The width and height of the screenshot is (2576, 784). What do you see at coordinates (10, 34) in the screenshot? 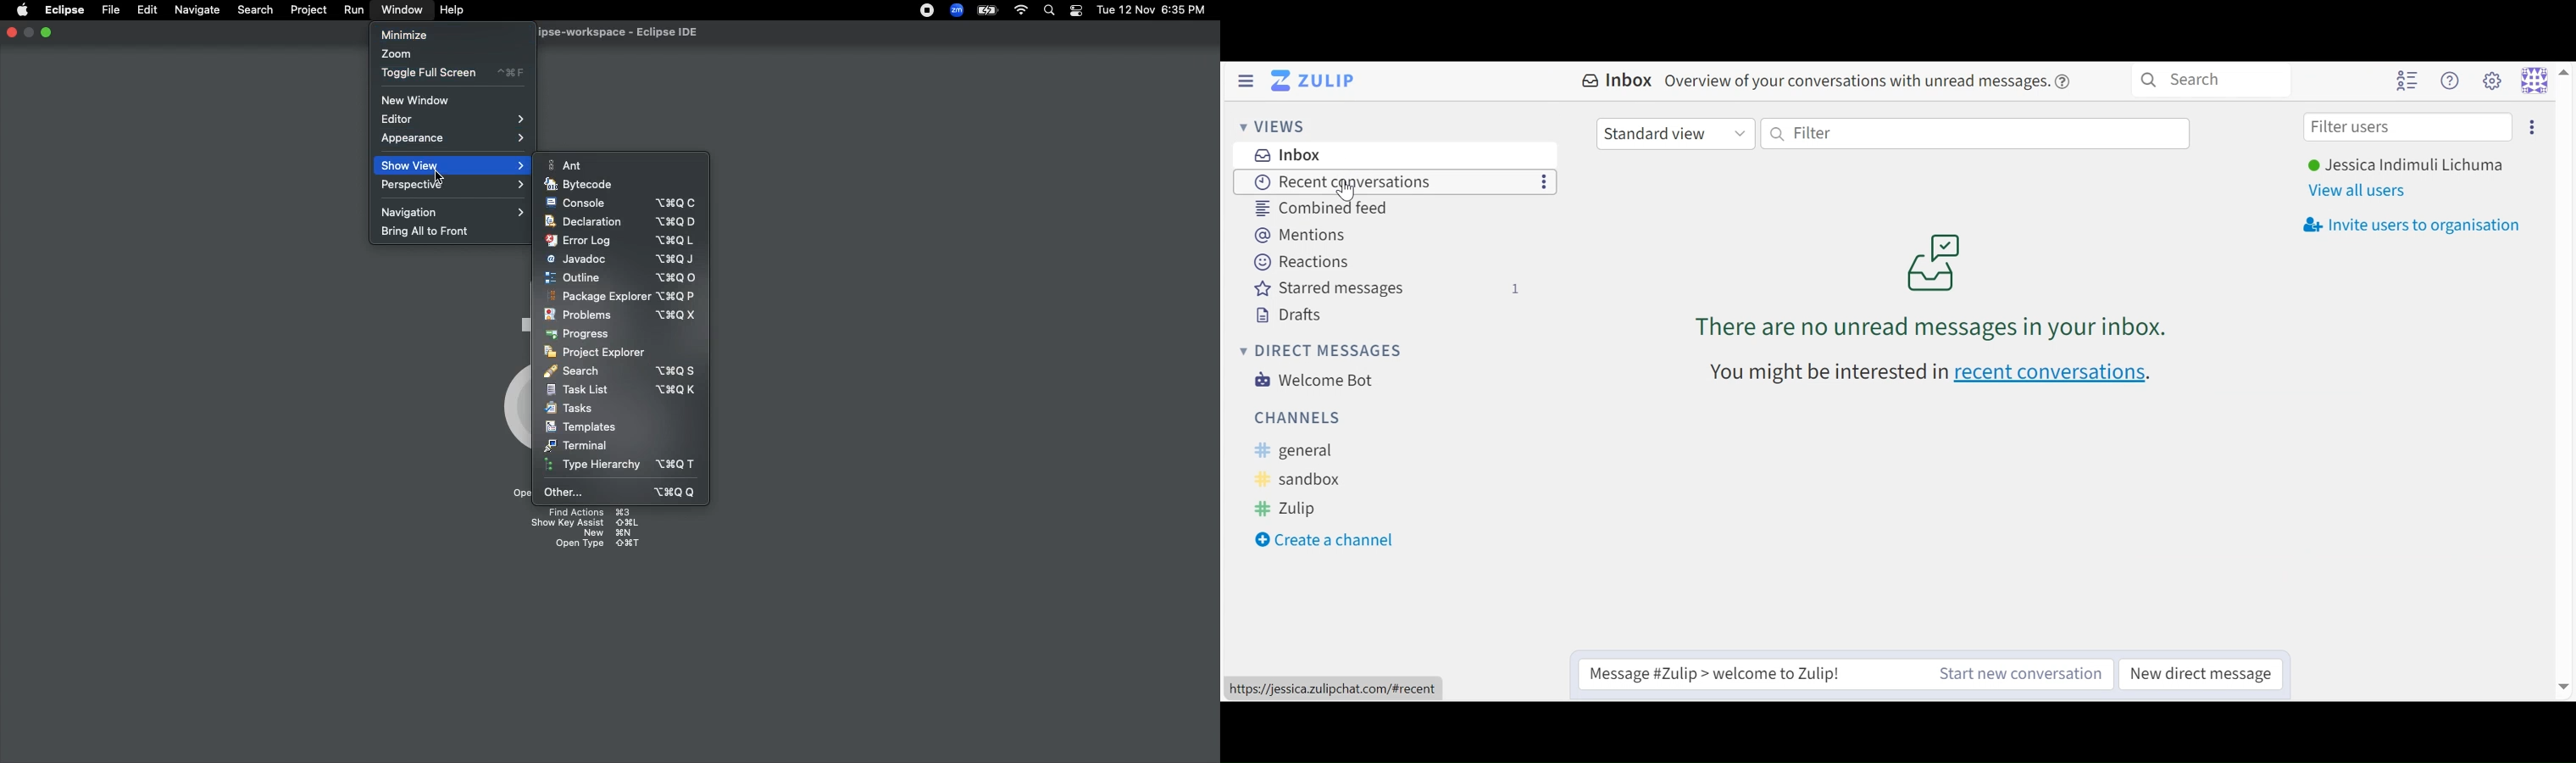
I see `Close` at bounding box center [10, 34].